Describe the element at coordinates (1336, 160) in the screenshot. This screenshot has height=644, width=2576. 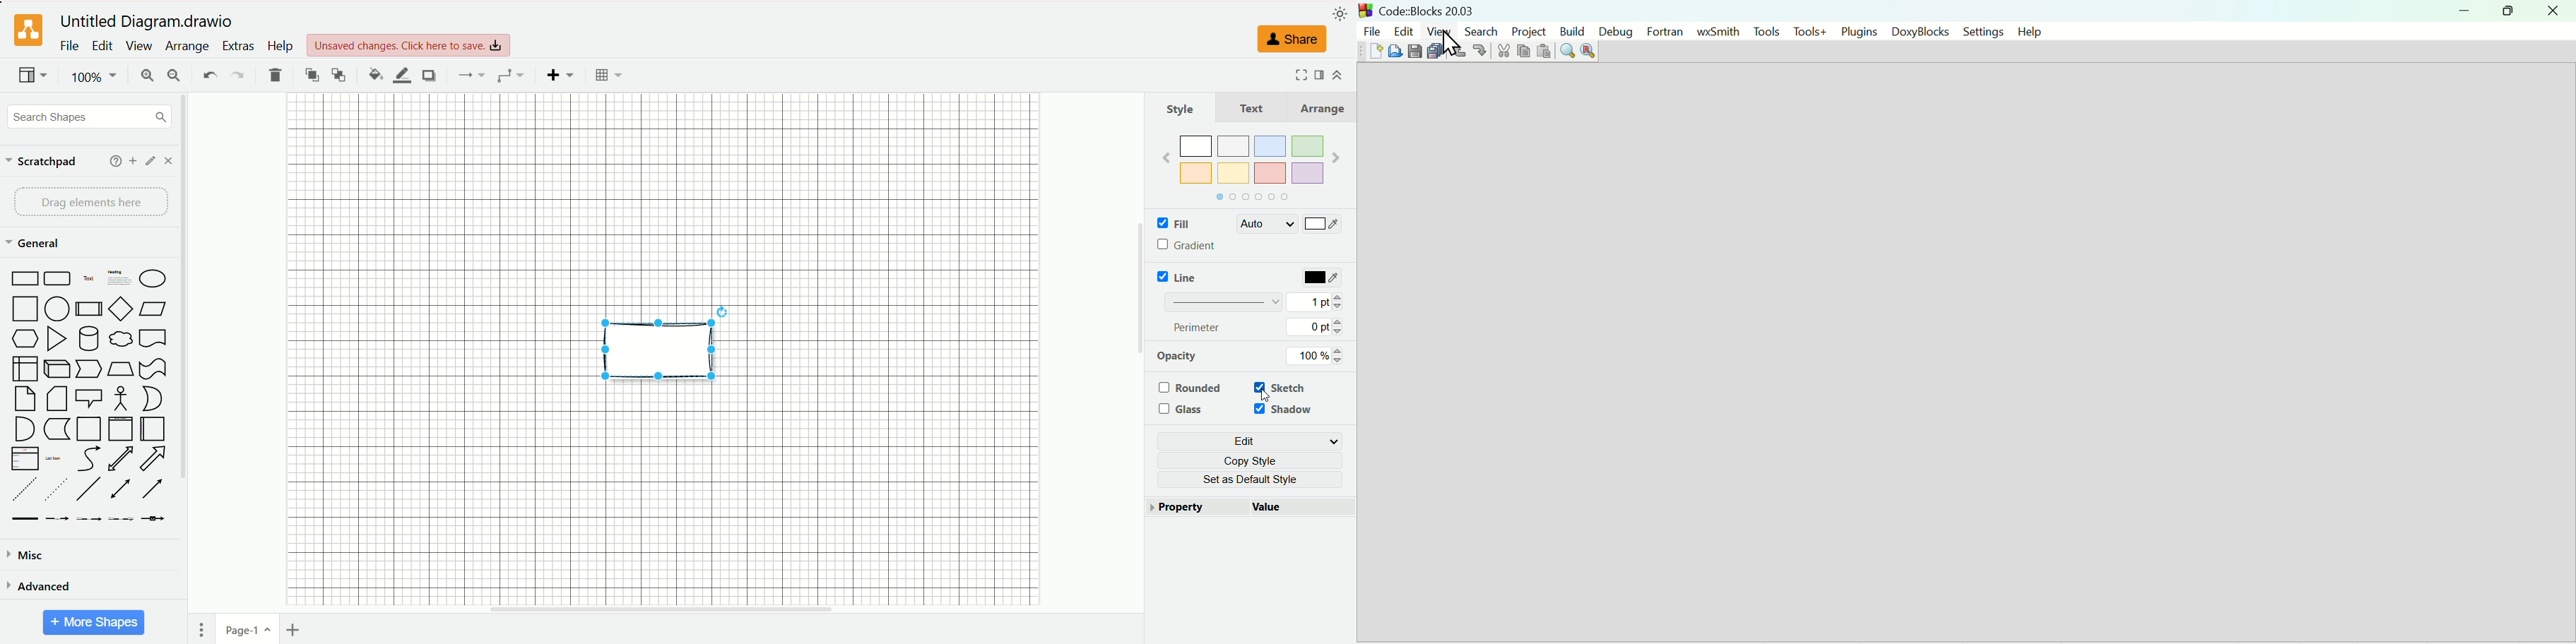
I see `next color options` at that location.